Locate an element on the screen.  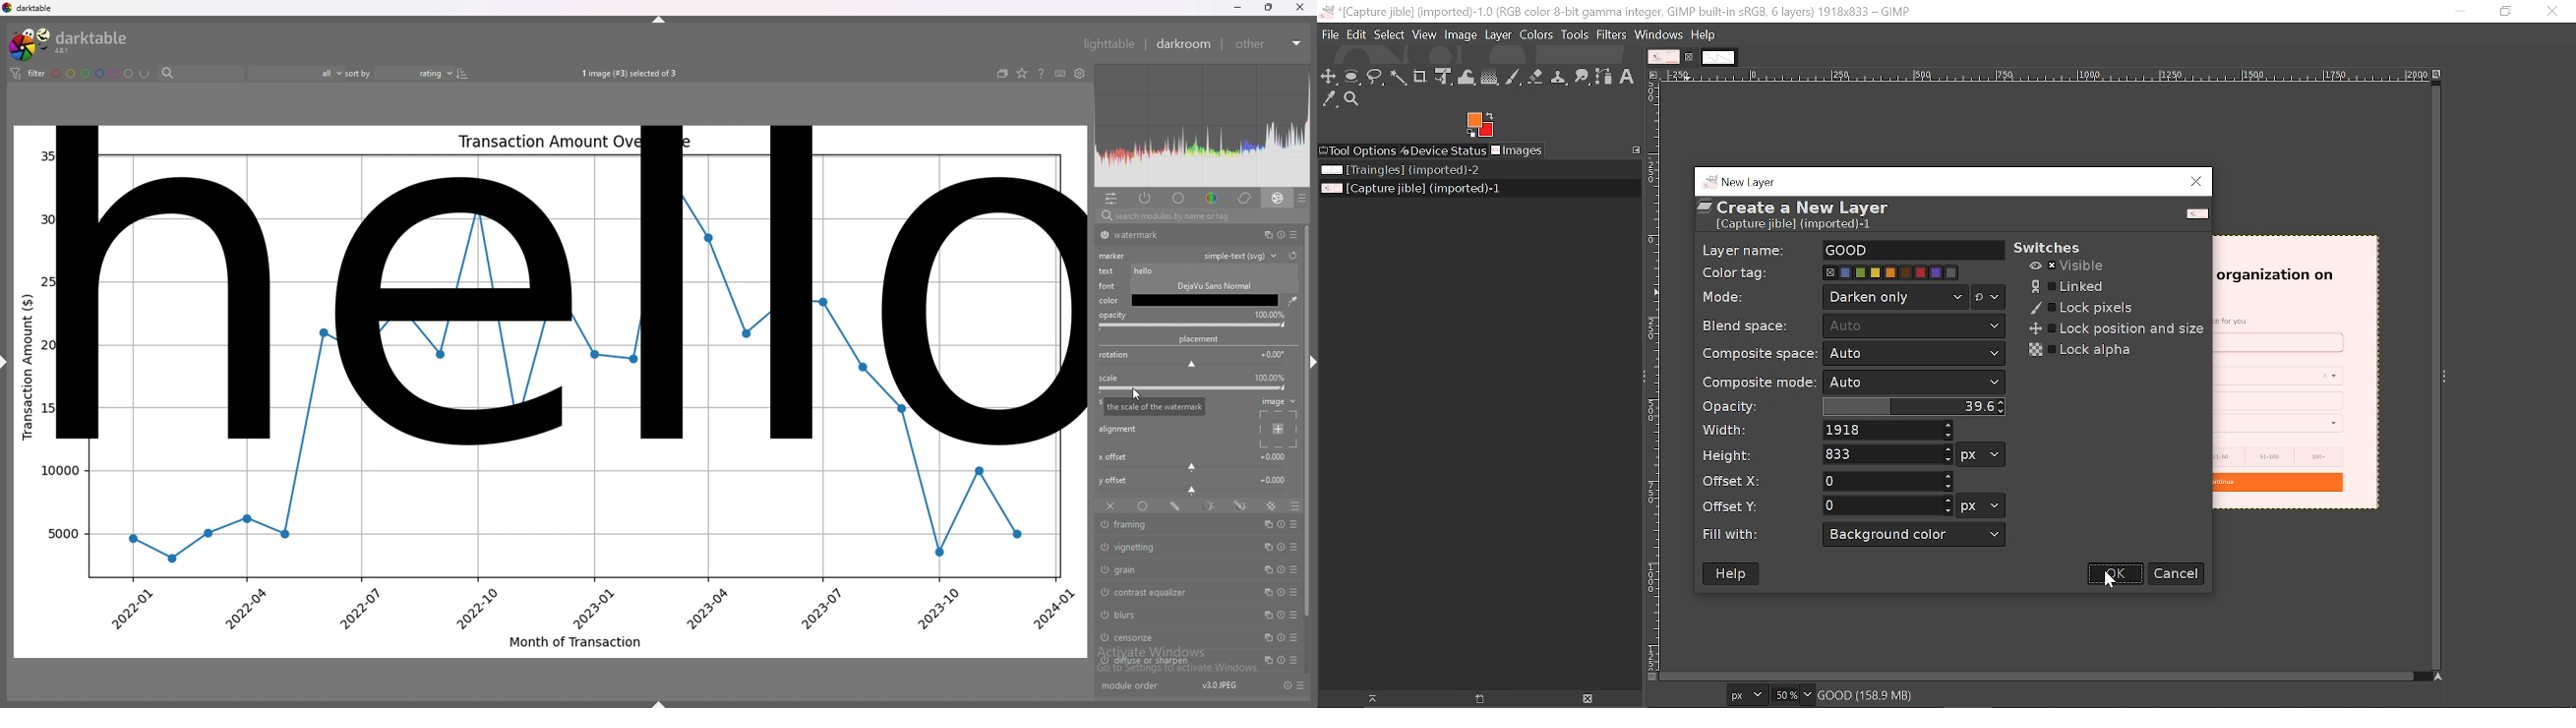
scale watermark is located at coordinates (1154, 406).